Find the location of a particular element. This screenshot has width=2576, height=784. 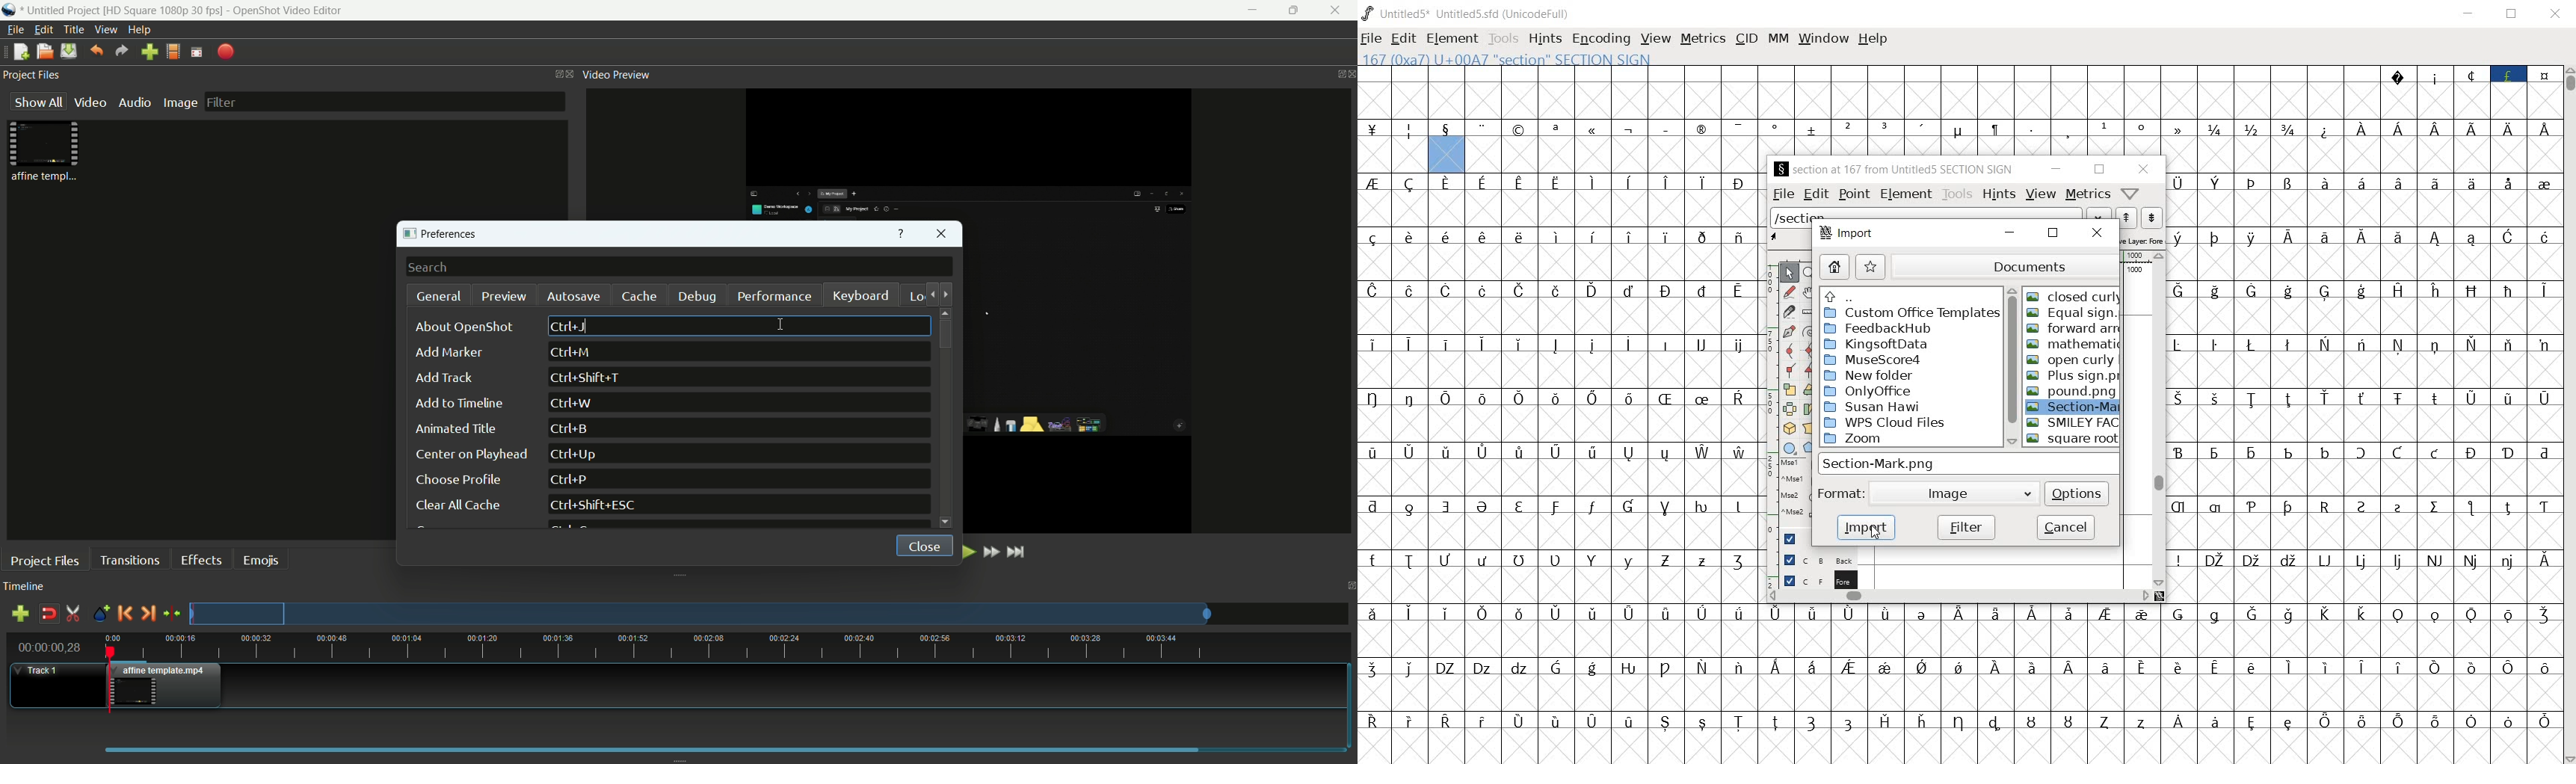

search bar is located at coordinates (680, 267).